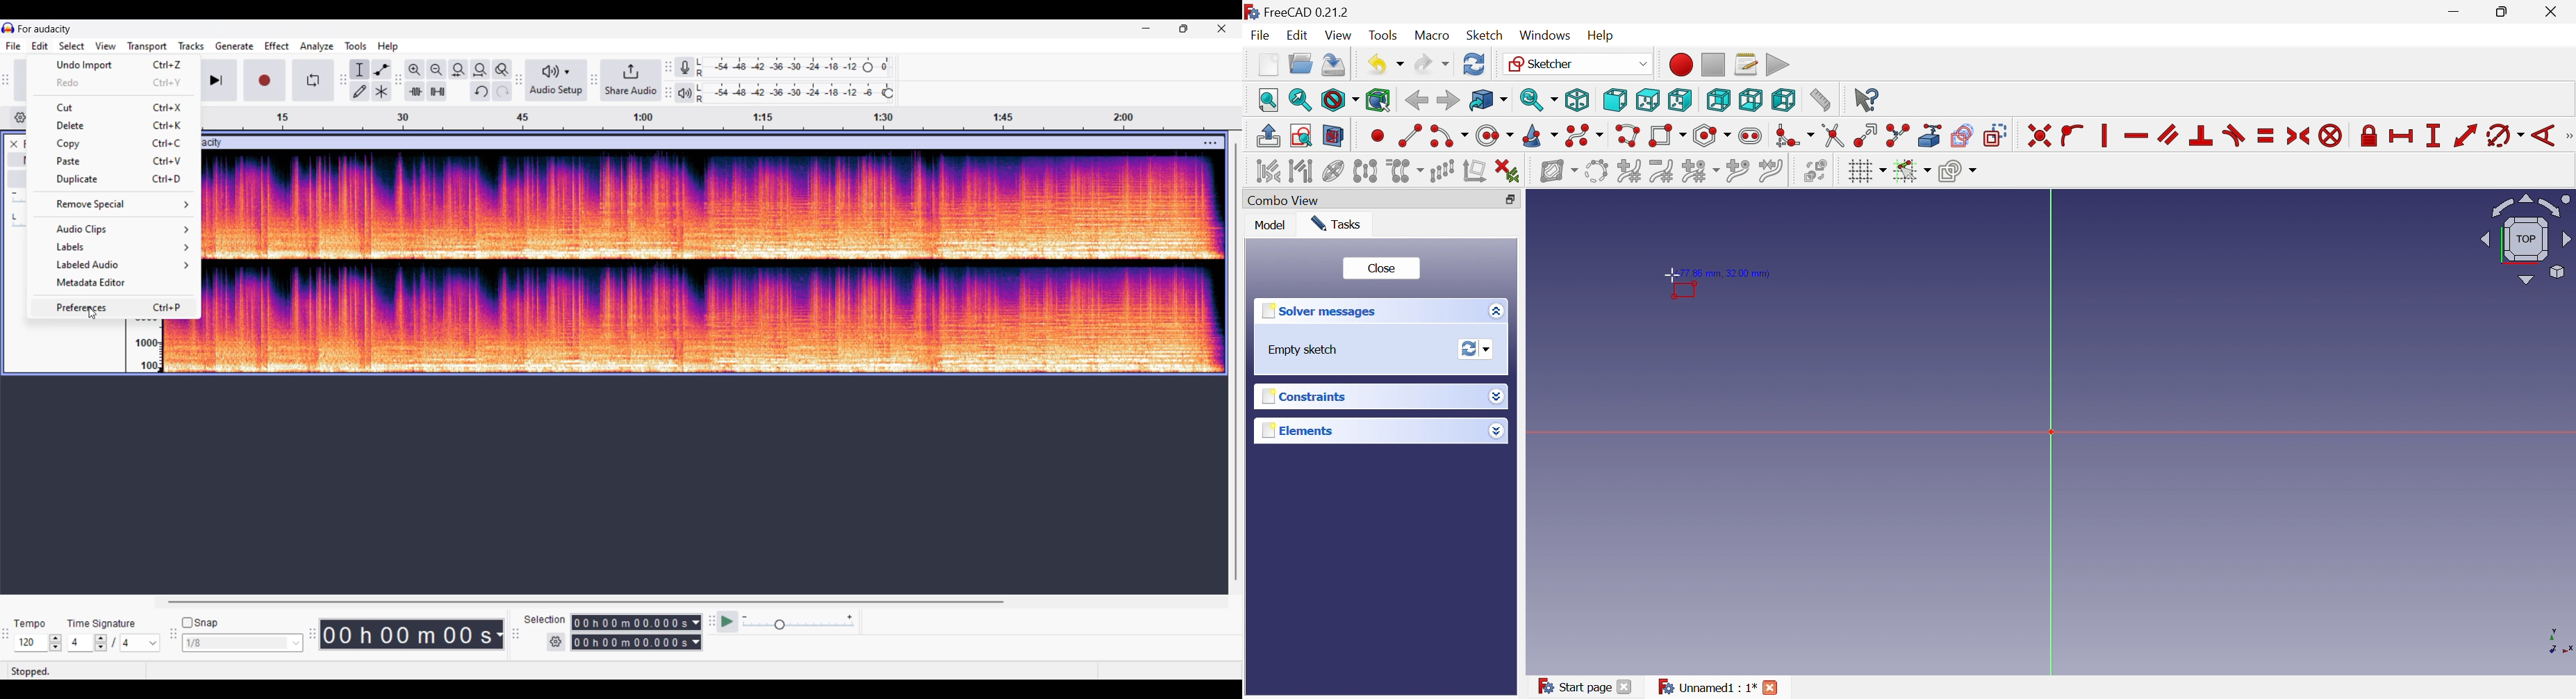 The height and width of the screenshot is (700, 2576). What do you see at coordinates (415, 70) in the screenshot?
I see `Zoom in` at bounding box center [415, 70].